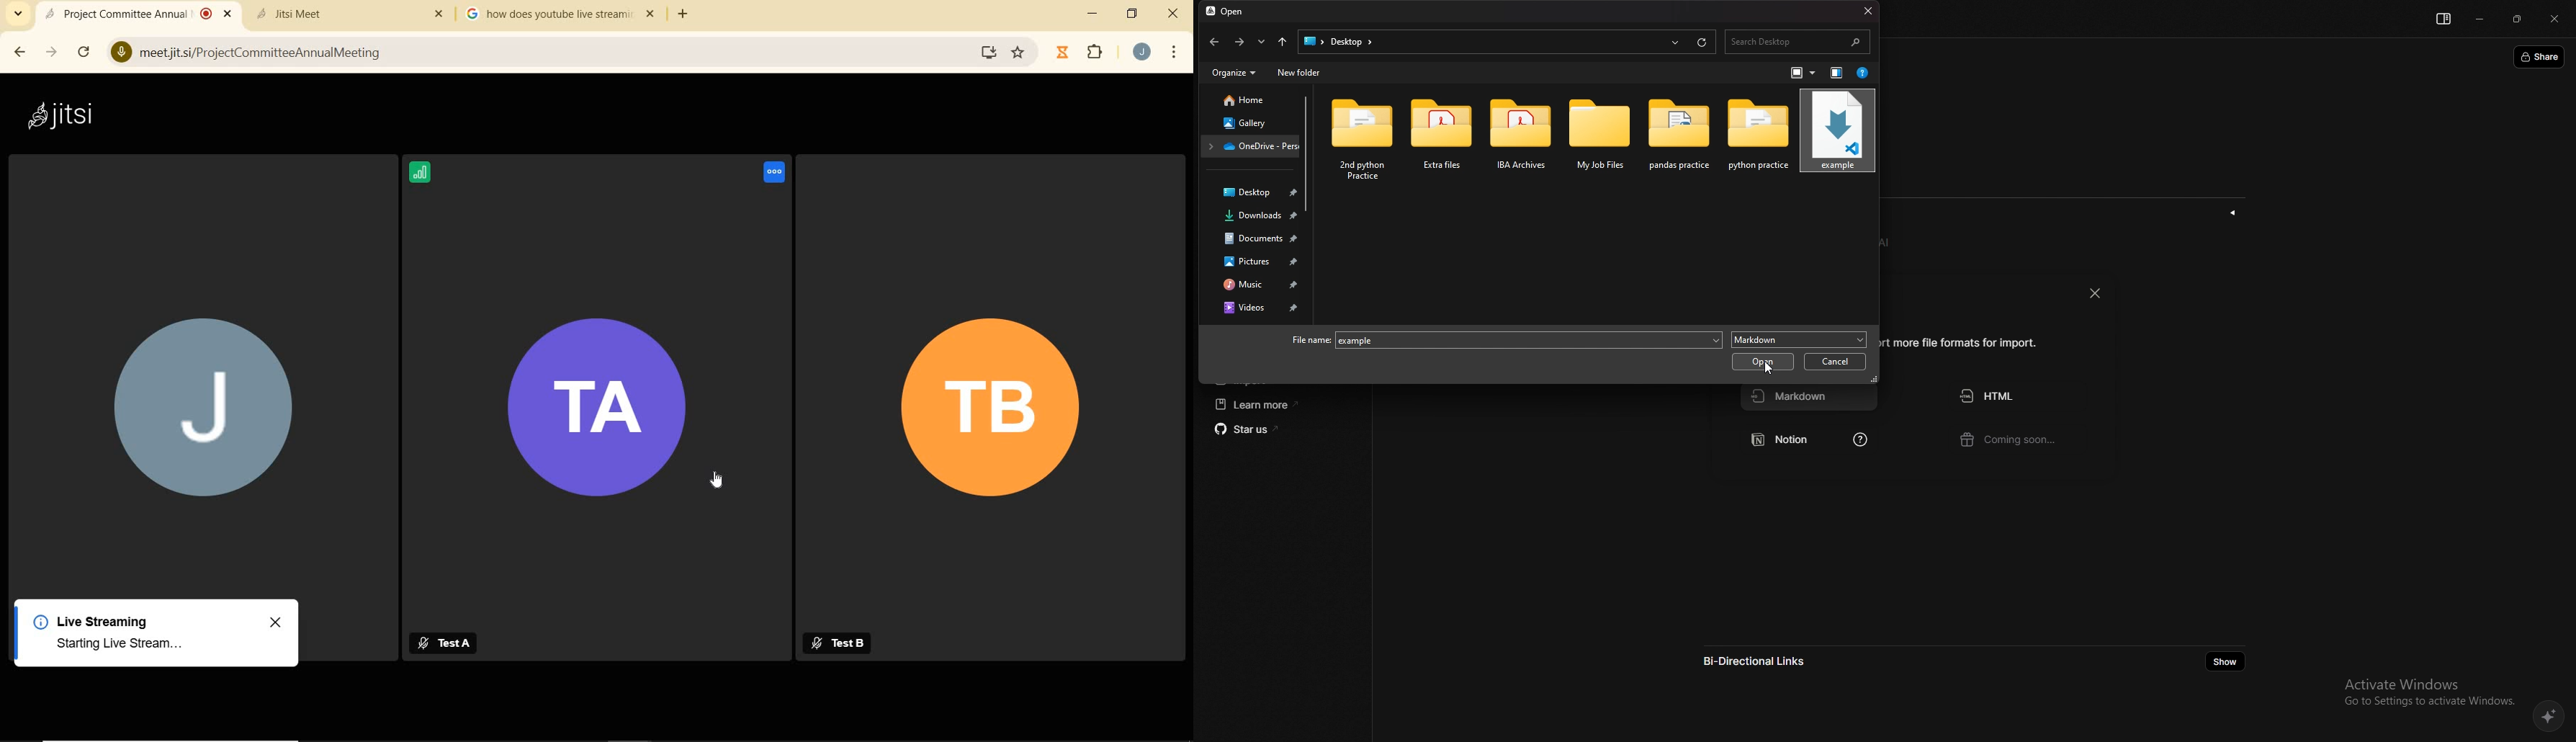 The width and height of the screenshot is (2576, 756). I want to click on coming soon, so click(2019, 442).